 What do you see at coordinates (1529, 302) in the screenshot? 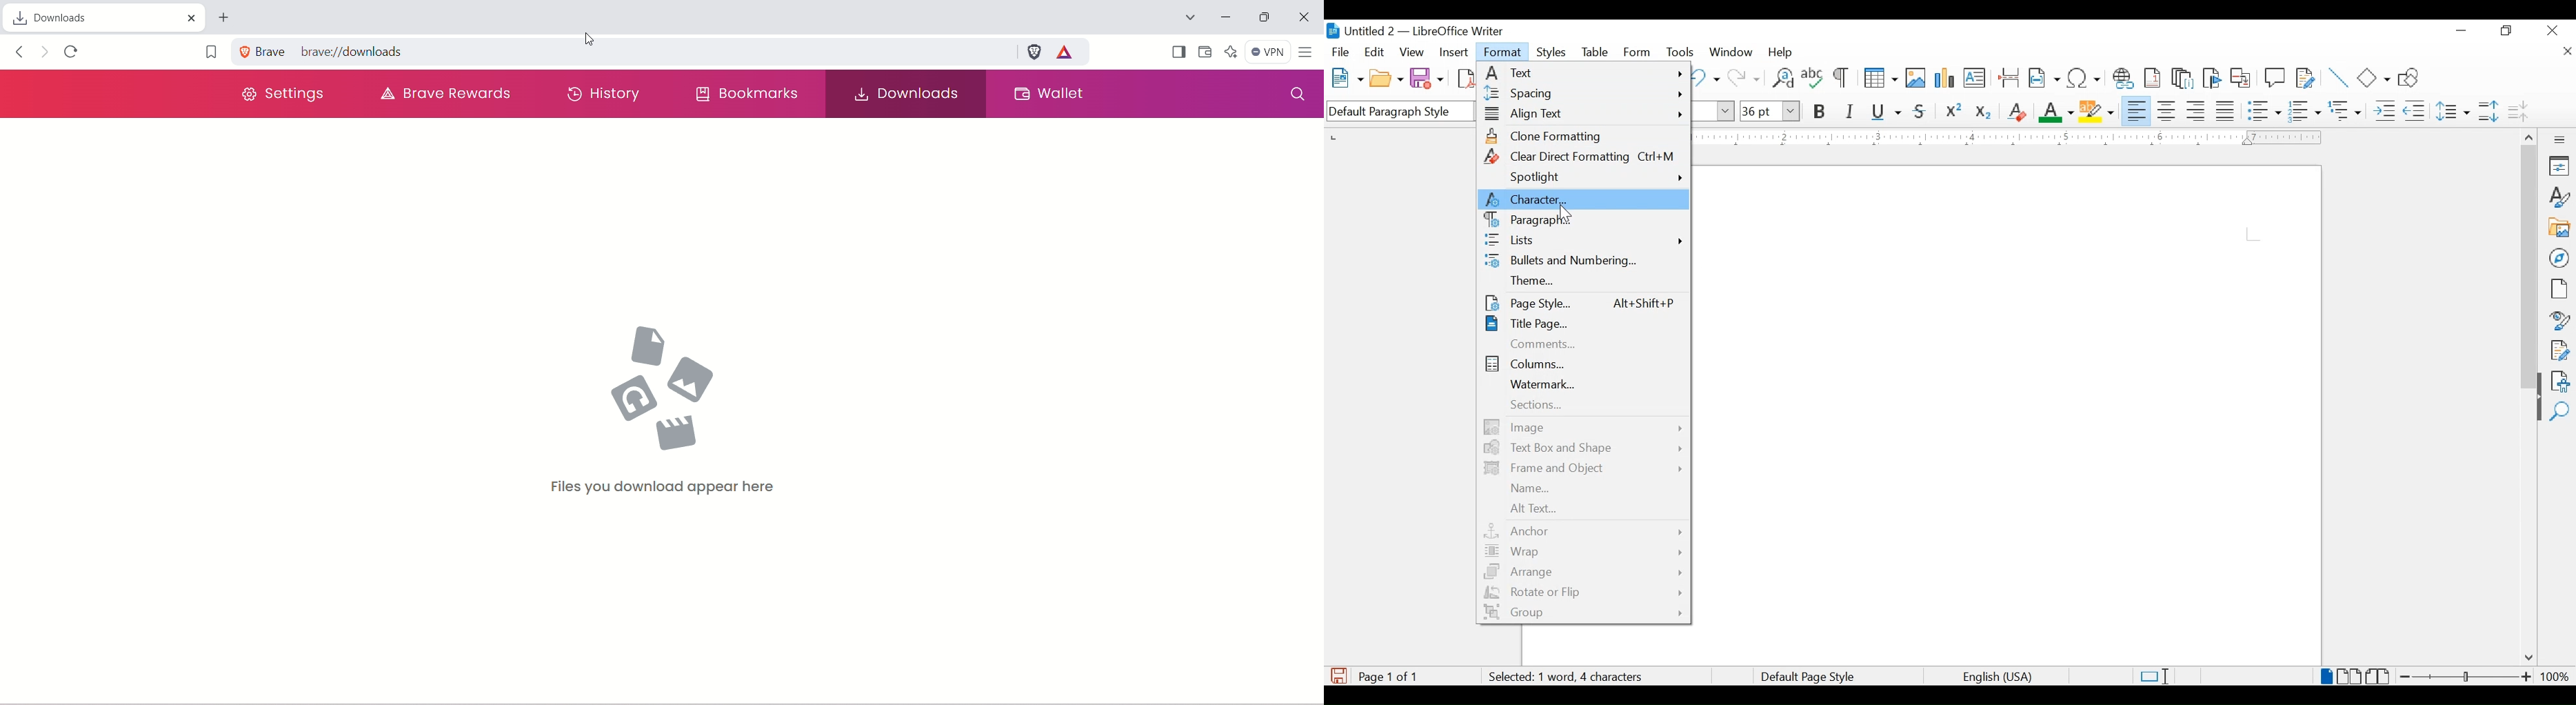
I see `page style` at bounding box center [1529, 302].